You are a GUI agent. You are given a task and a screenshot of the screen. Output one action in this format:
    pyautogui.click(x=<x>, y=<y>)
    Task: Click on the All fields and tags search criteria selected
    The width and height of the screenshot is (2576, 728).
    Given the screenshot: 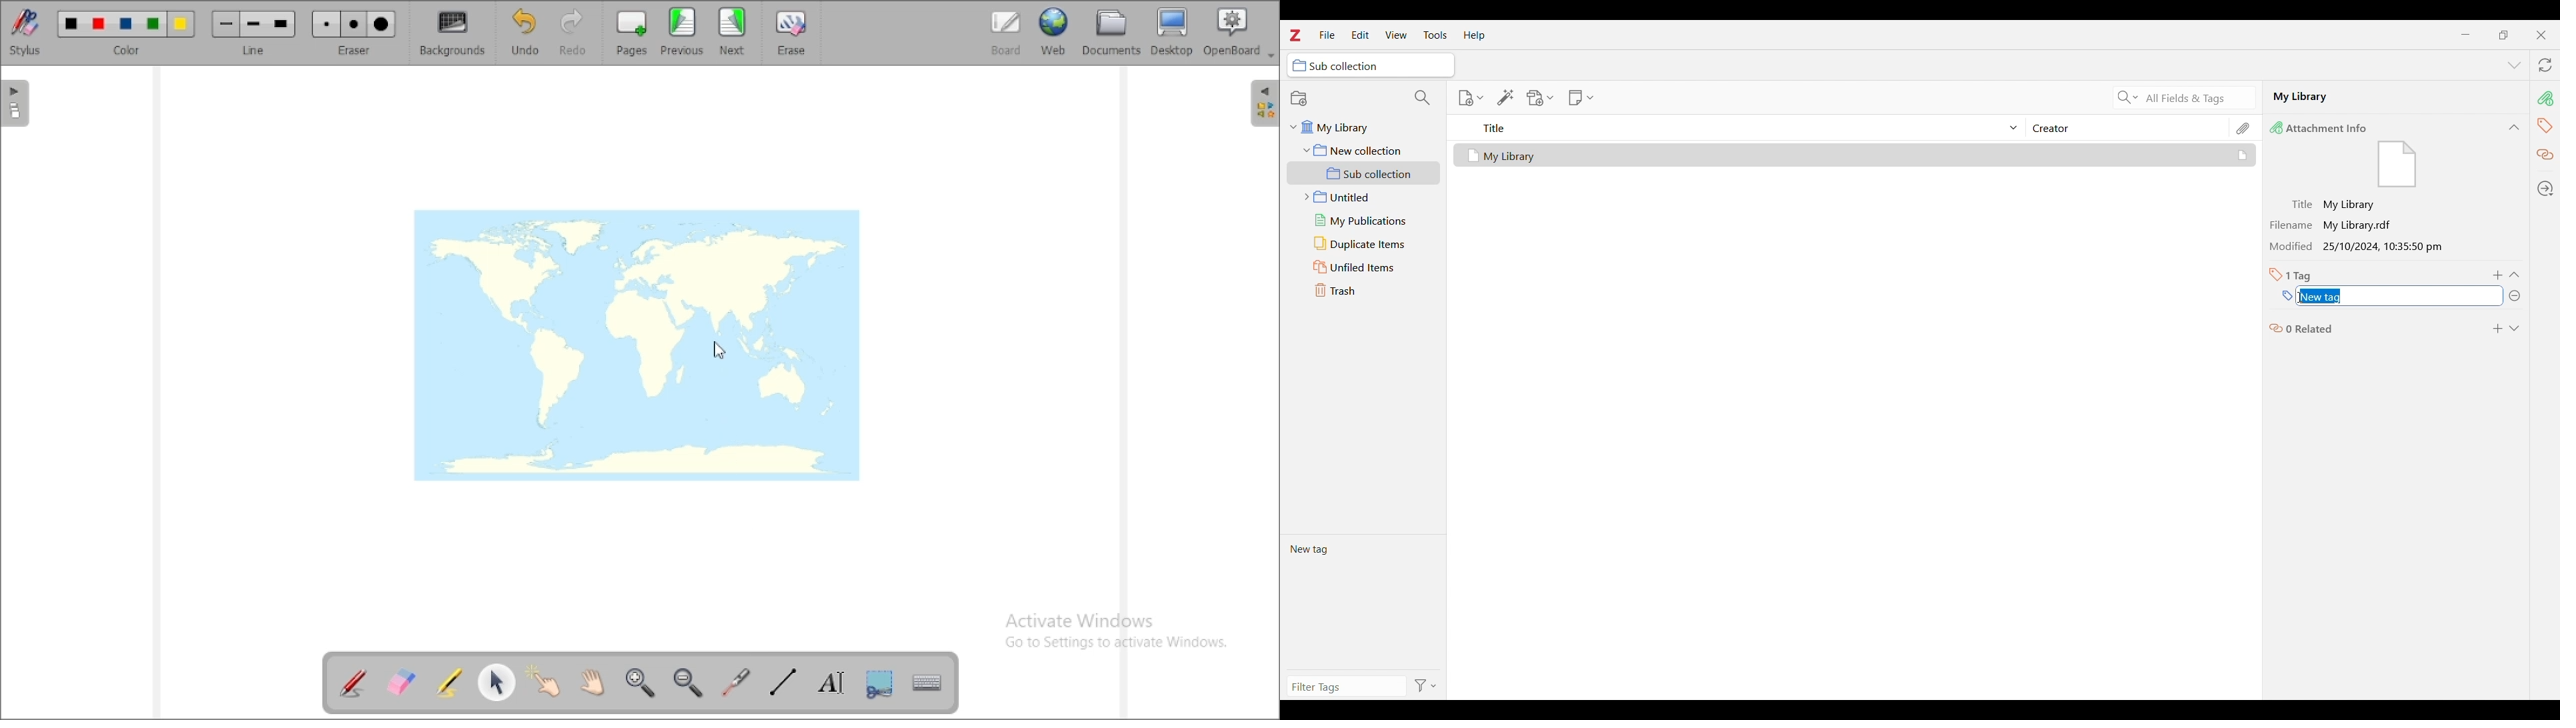 What is the action you would take?
    pyautogui.click(x=2197, y=99)
    